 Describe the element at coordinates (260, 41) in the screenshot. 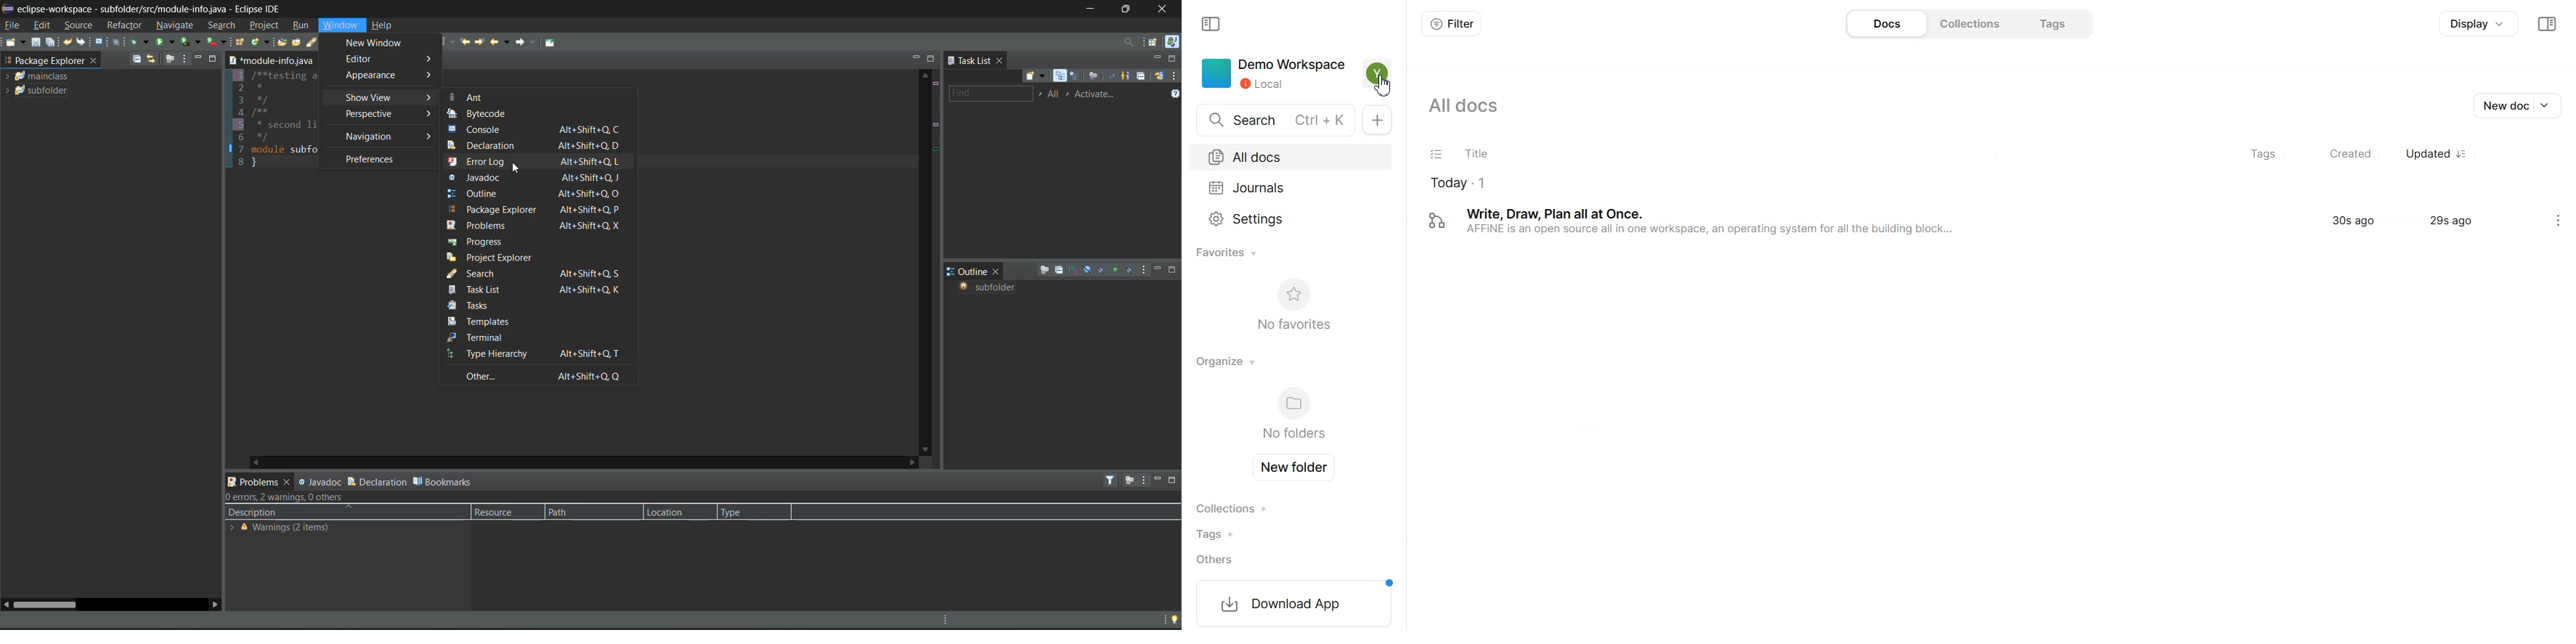

I see `new java class` at that location.